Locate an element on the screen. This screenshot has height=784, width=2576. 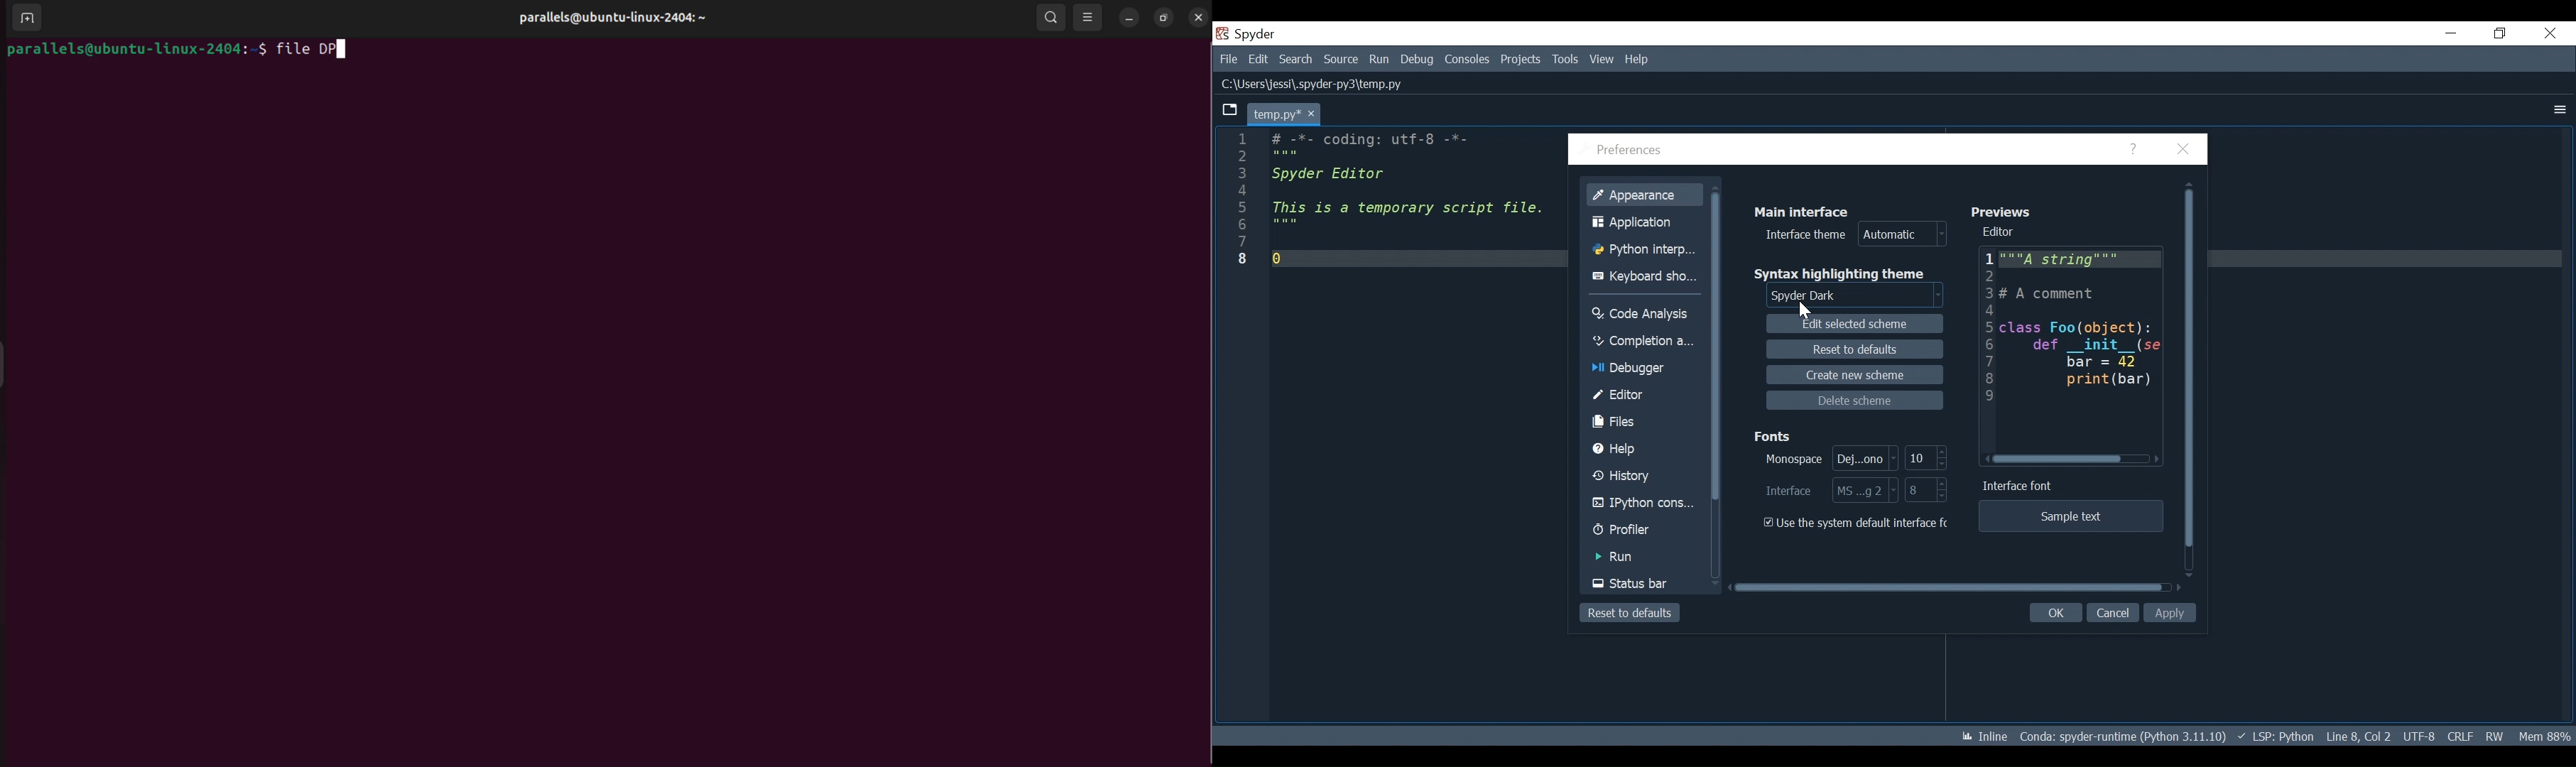
Syntax highlighting theme is located at coordinates (1845, 274).